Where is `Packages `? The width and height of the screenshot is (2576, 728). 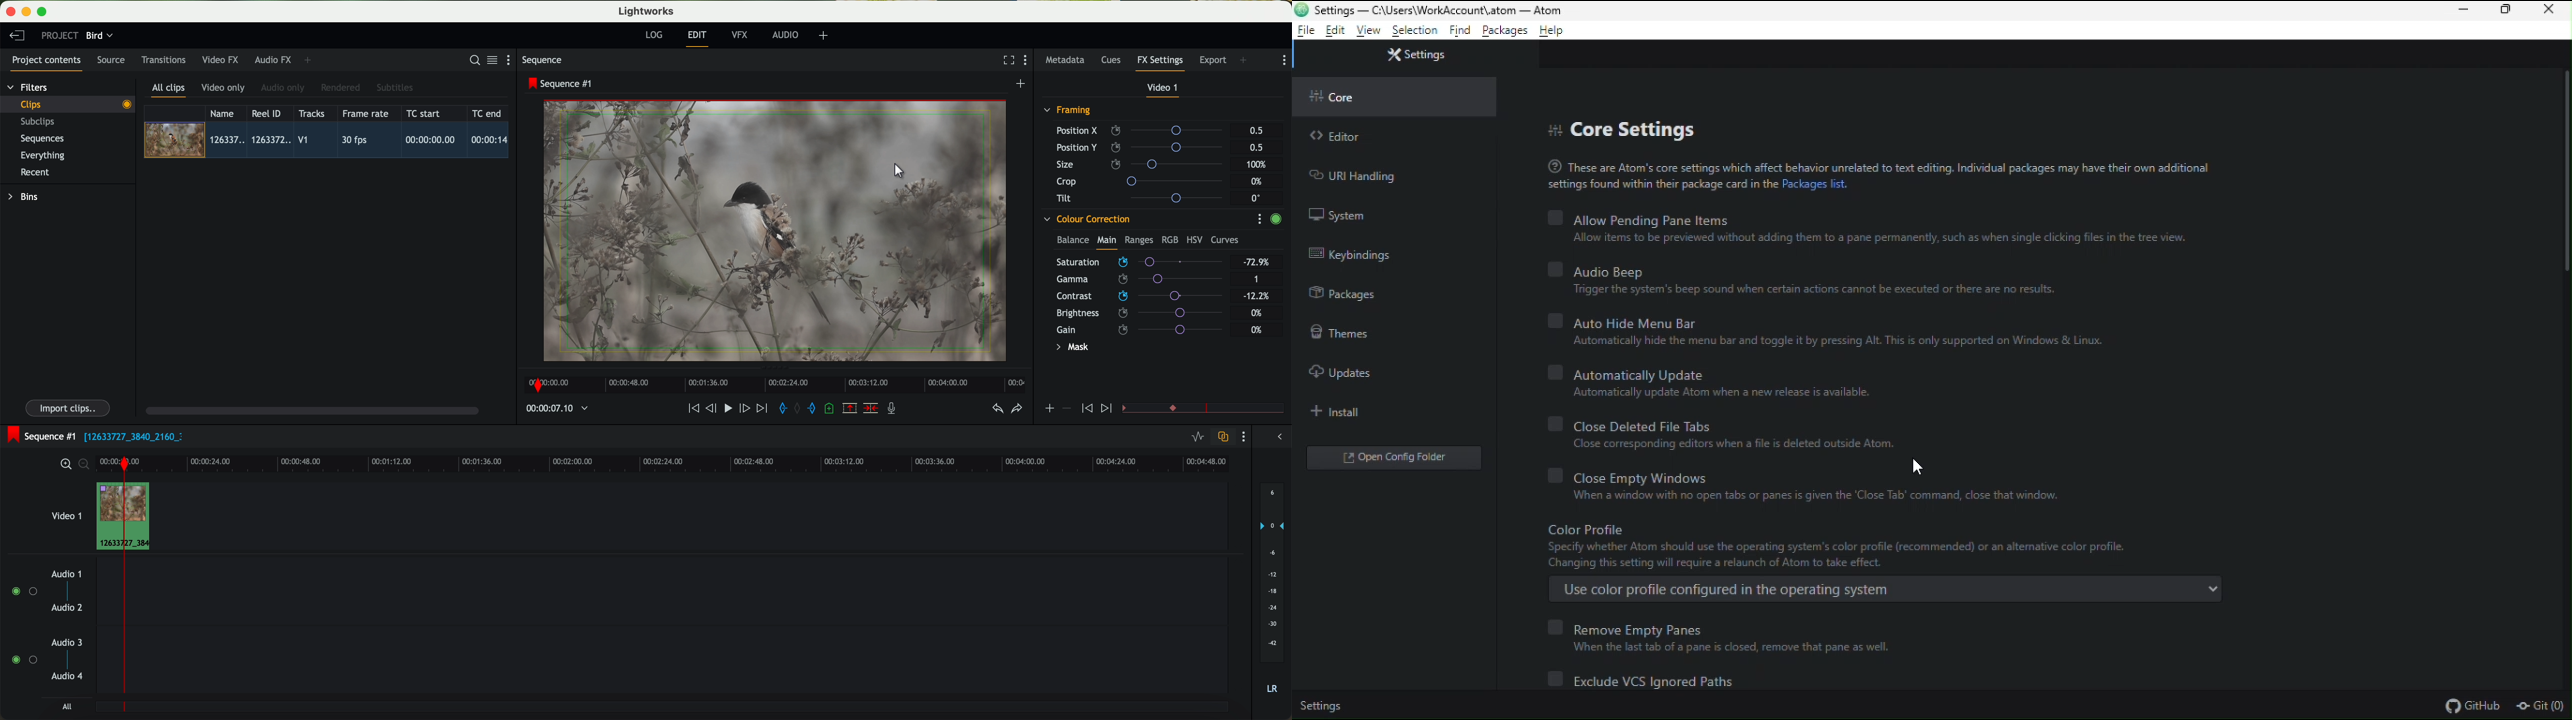 Packages  is located at coordinates (1506, 32).